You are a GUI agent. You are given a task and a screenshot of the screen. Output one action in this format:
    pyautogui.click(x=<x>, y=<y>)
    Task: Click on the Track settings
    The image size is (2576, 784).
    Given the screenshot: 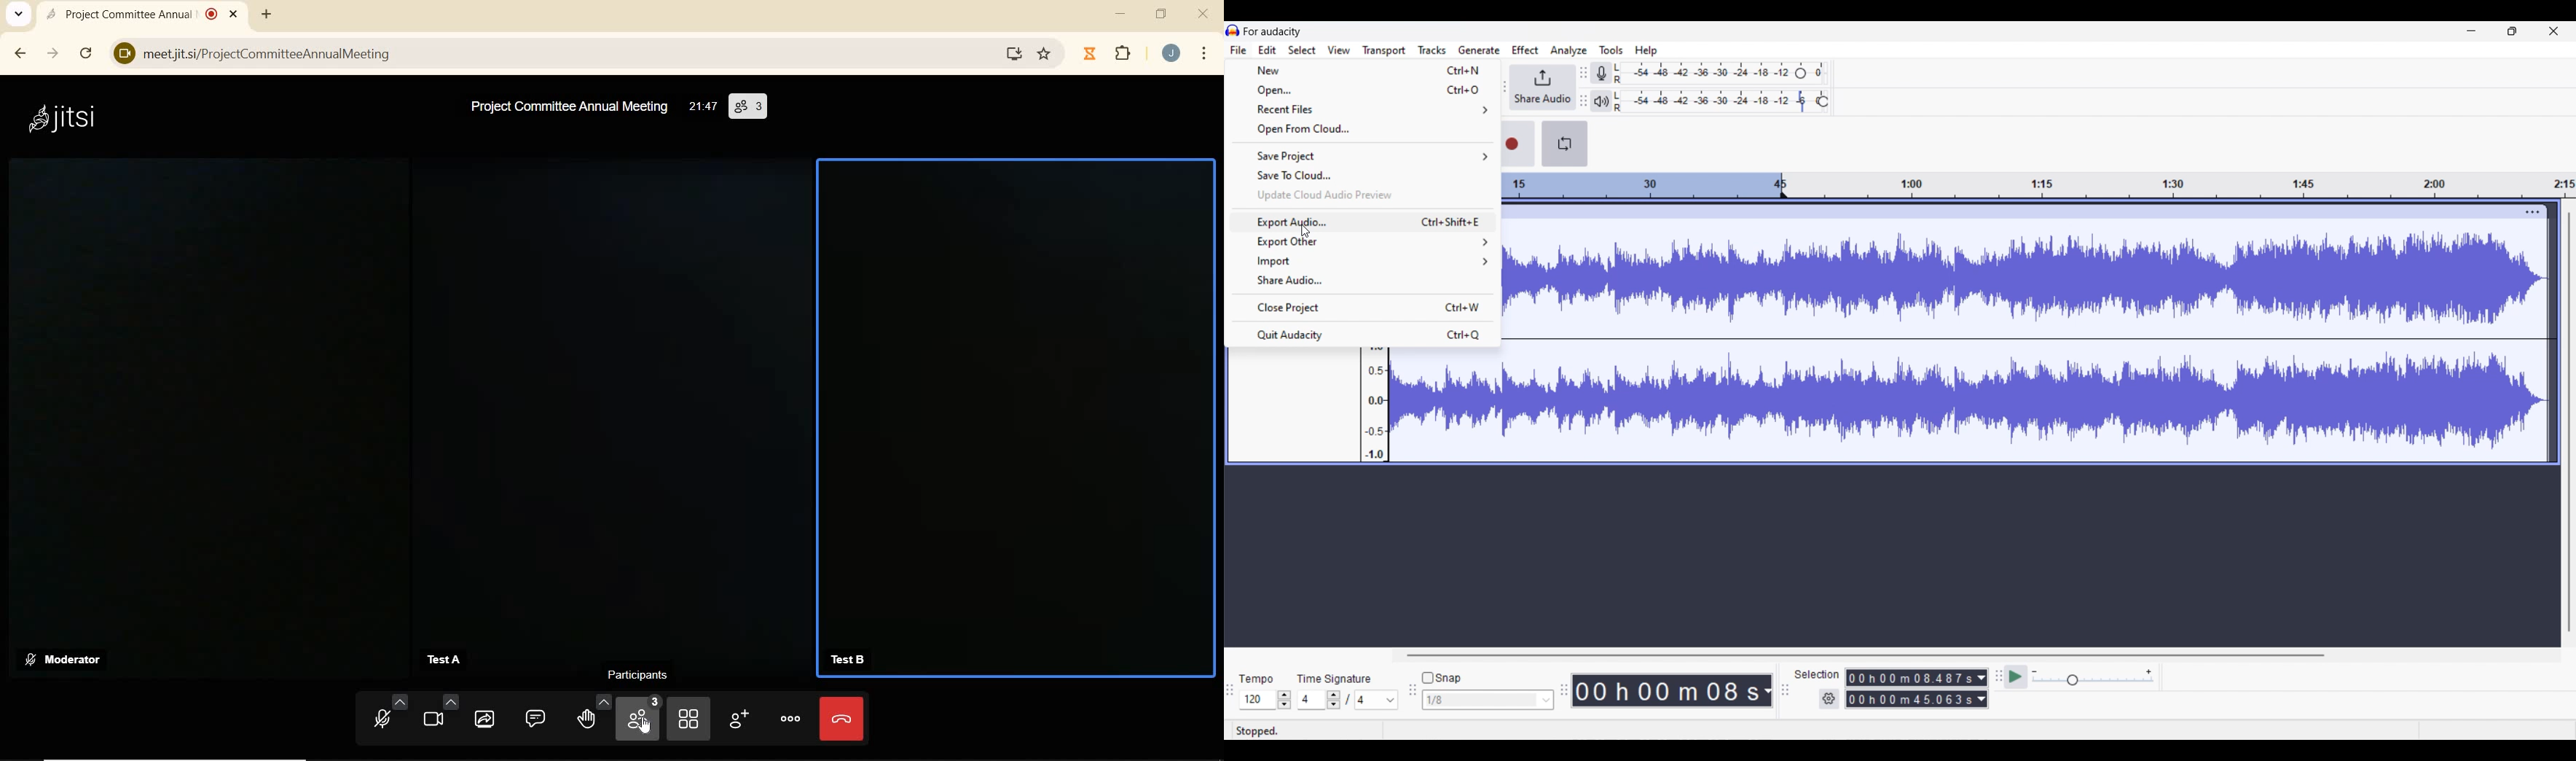 What is the action you would take?
    pyautogui.click(x=2532, y=211)
    